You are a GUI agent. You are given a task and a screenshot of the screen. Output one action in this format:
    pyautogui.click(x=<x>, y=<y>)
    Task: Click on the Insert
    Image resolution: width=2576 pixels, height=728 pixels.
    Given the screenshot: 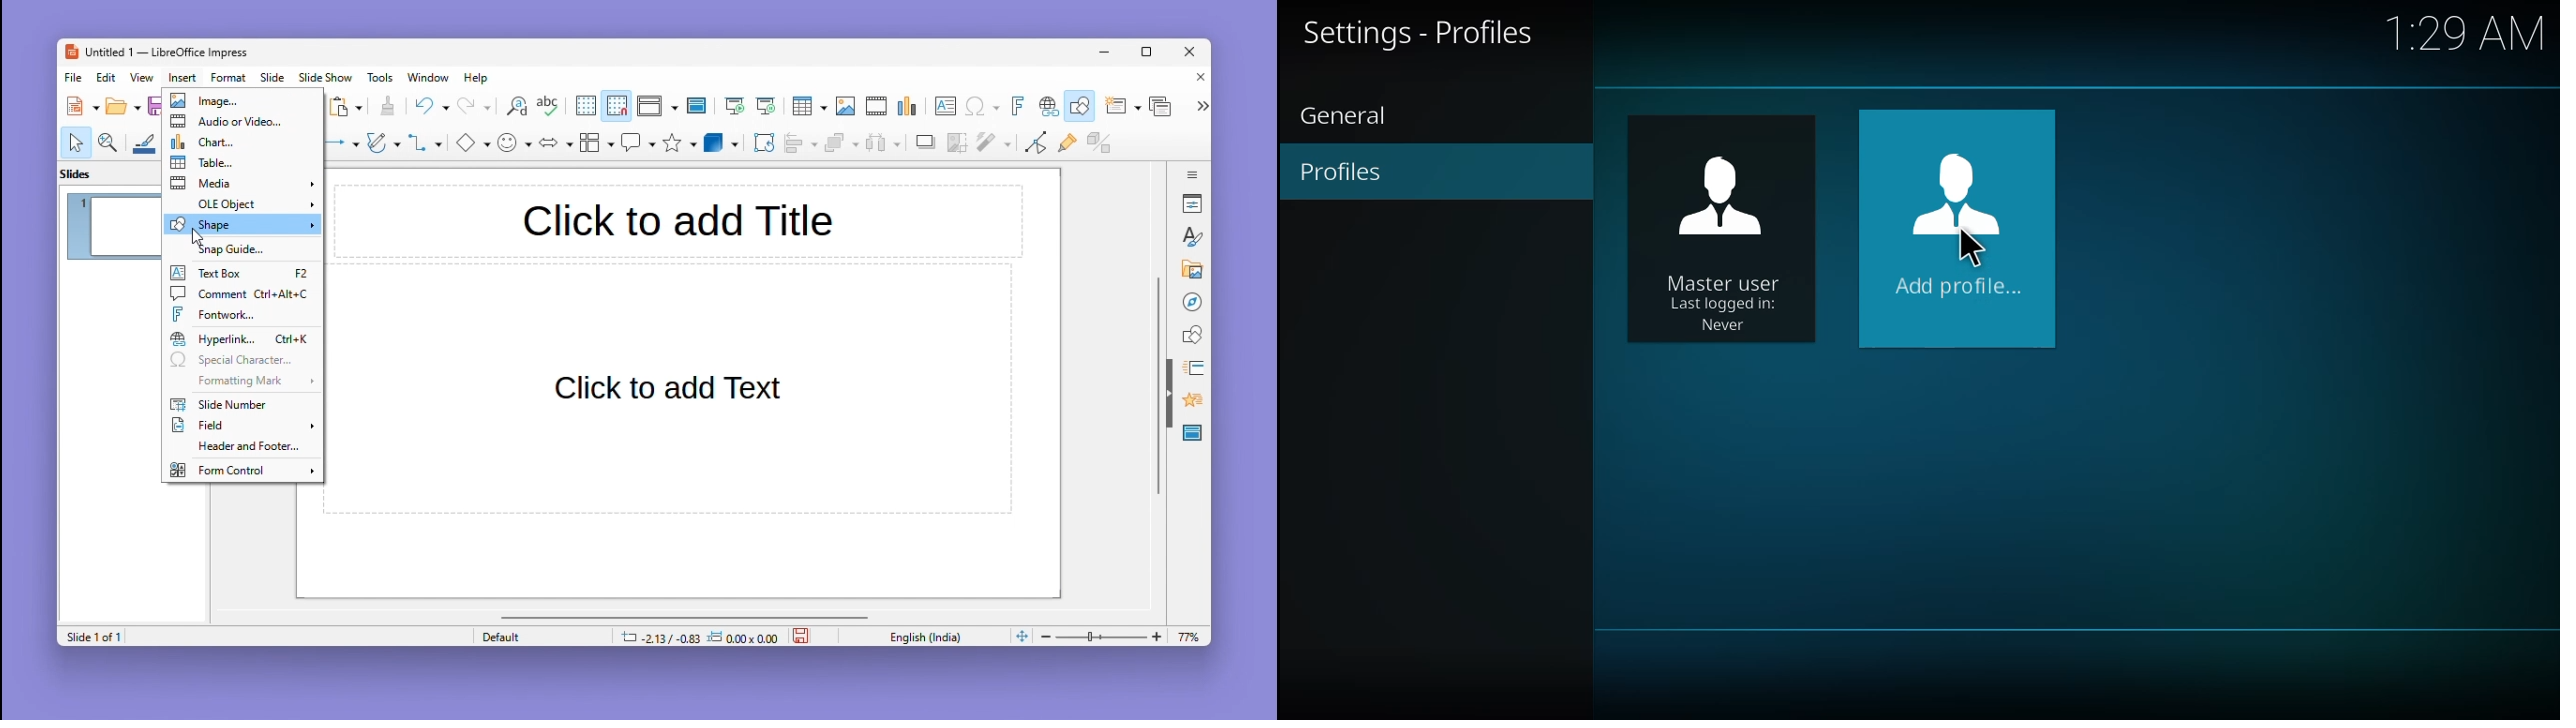 What is the action you would take?
    pyautogui.click(x=185, y=77)
    